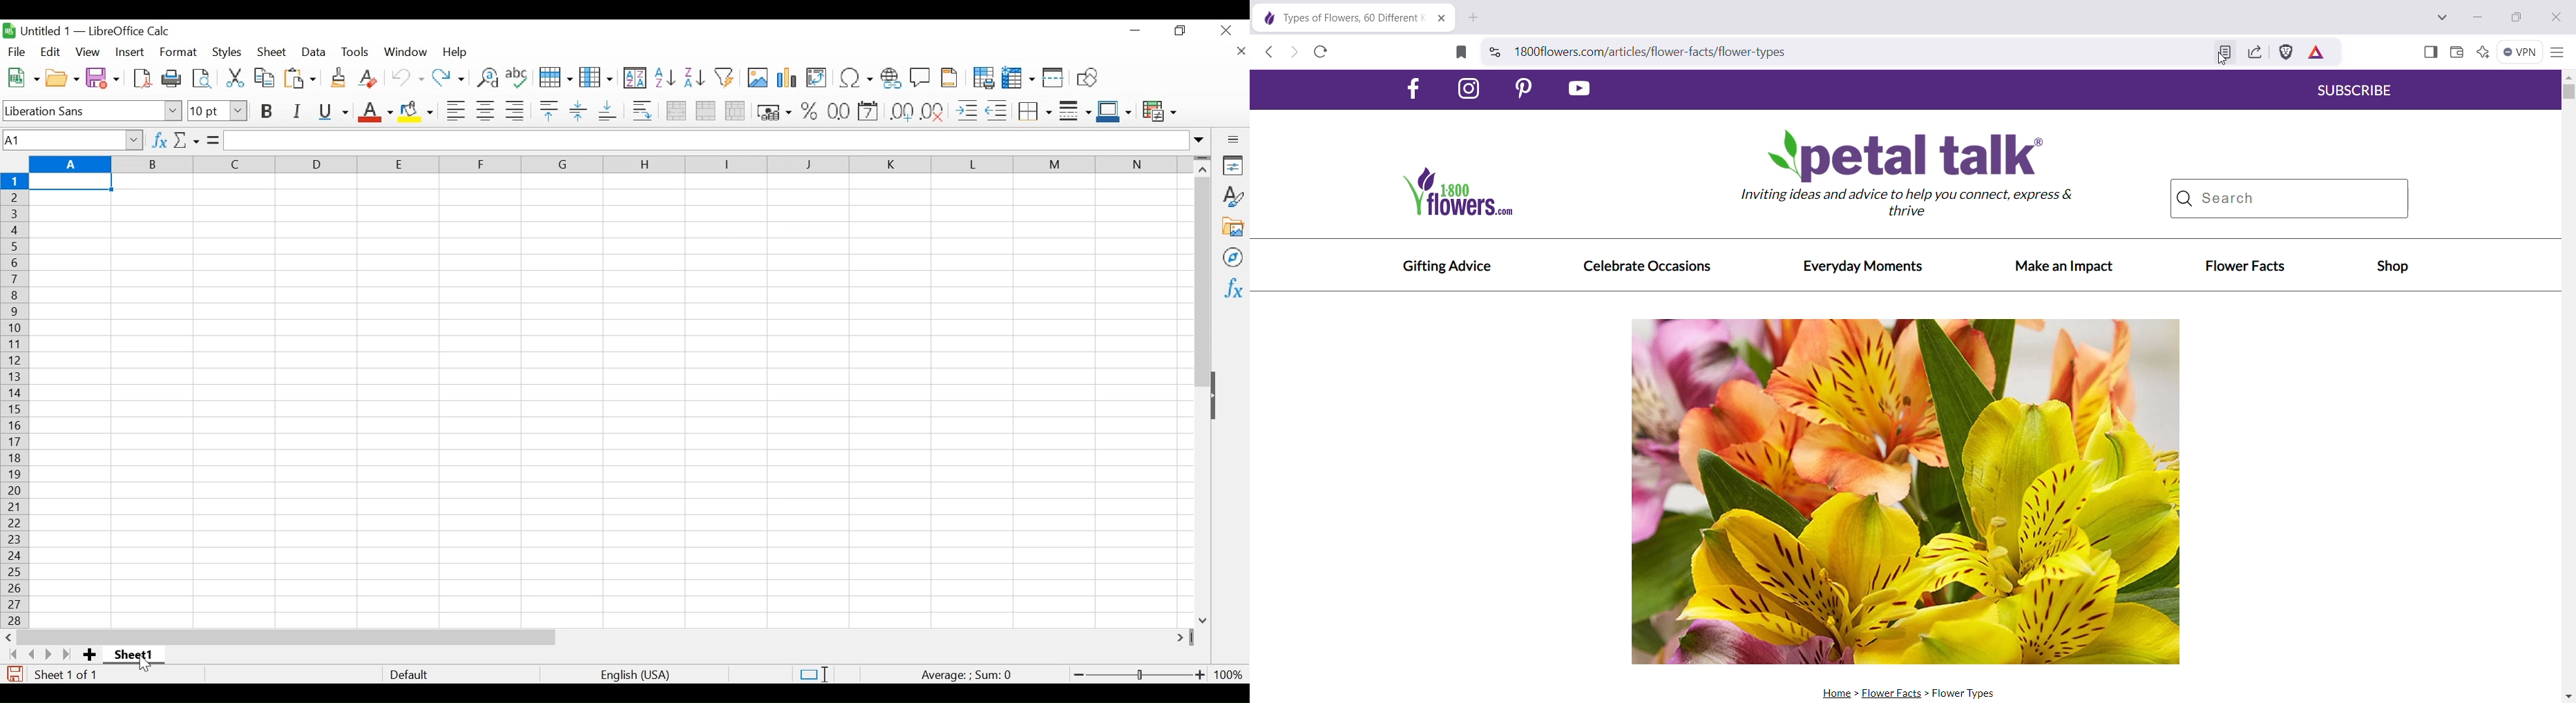  I want to click on Restore, so click(1181, 32).